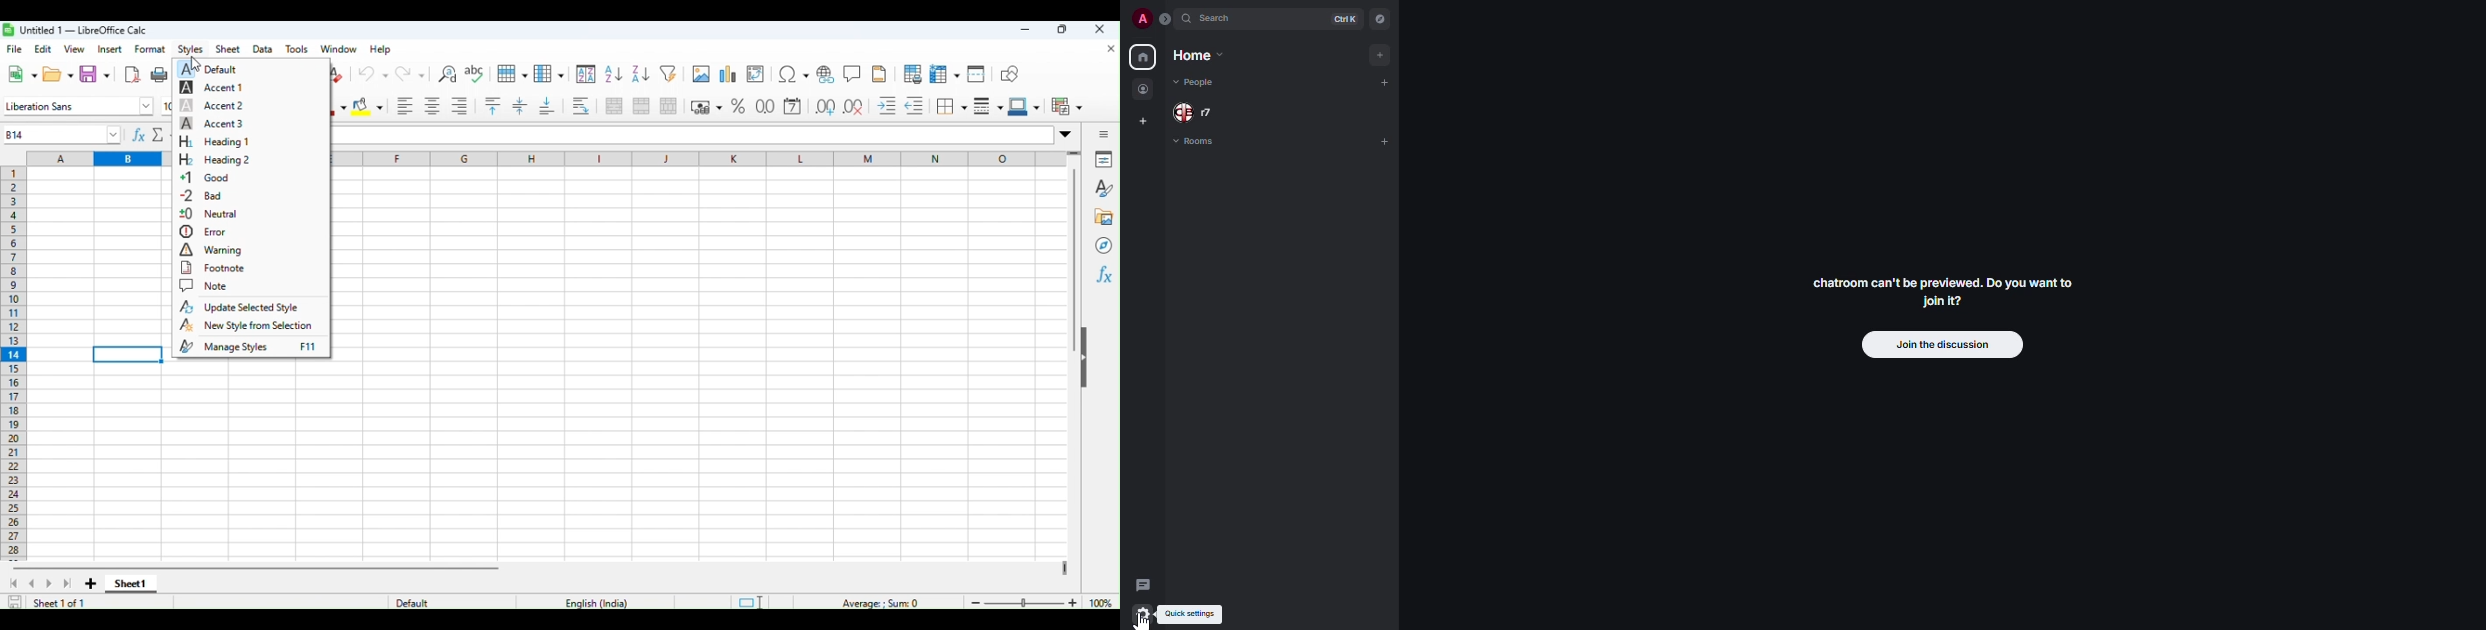 The height and width of the screenshot is (644, 2492). What do you see at coordinates (1942, 294) in the screenshot?
I see `chatroom can't be previewed. Join it?` at bounding box center [1942, 294].